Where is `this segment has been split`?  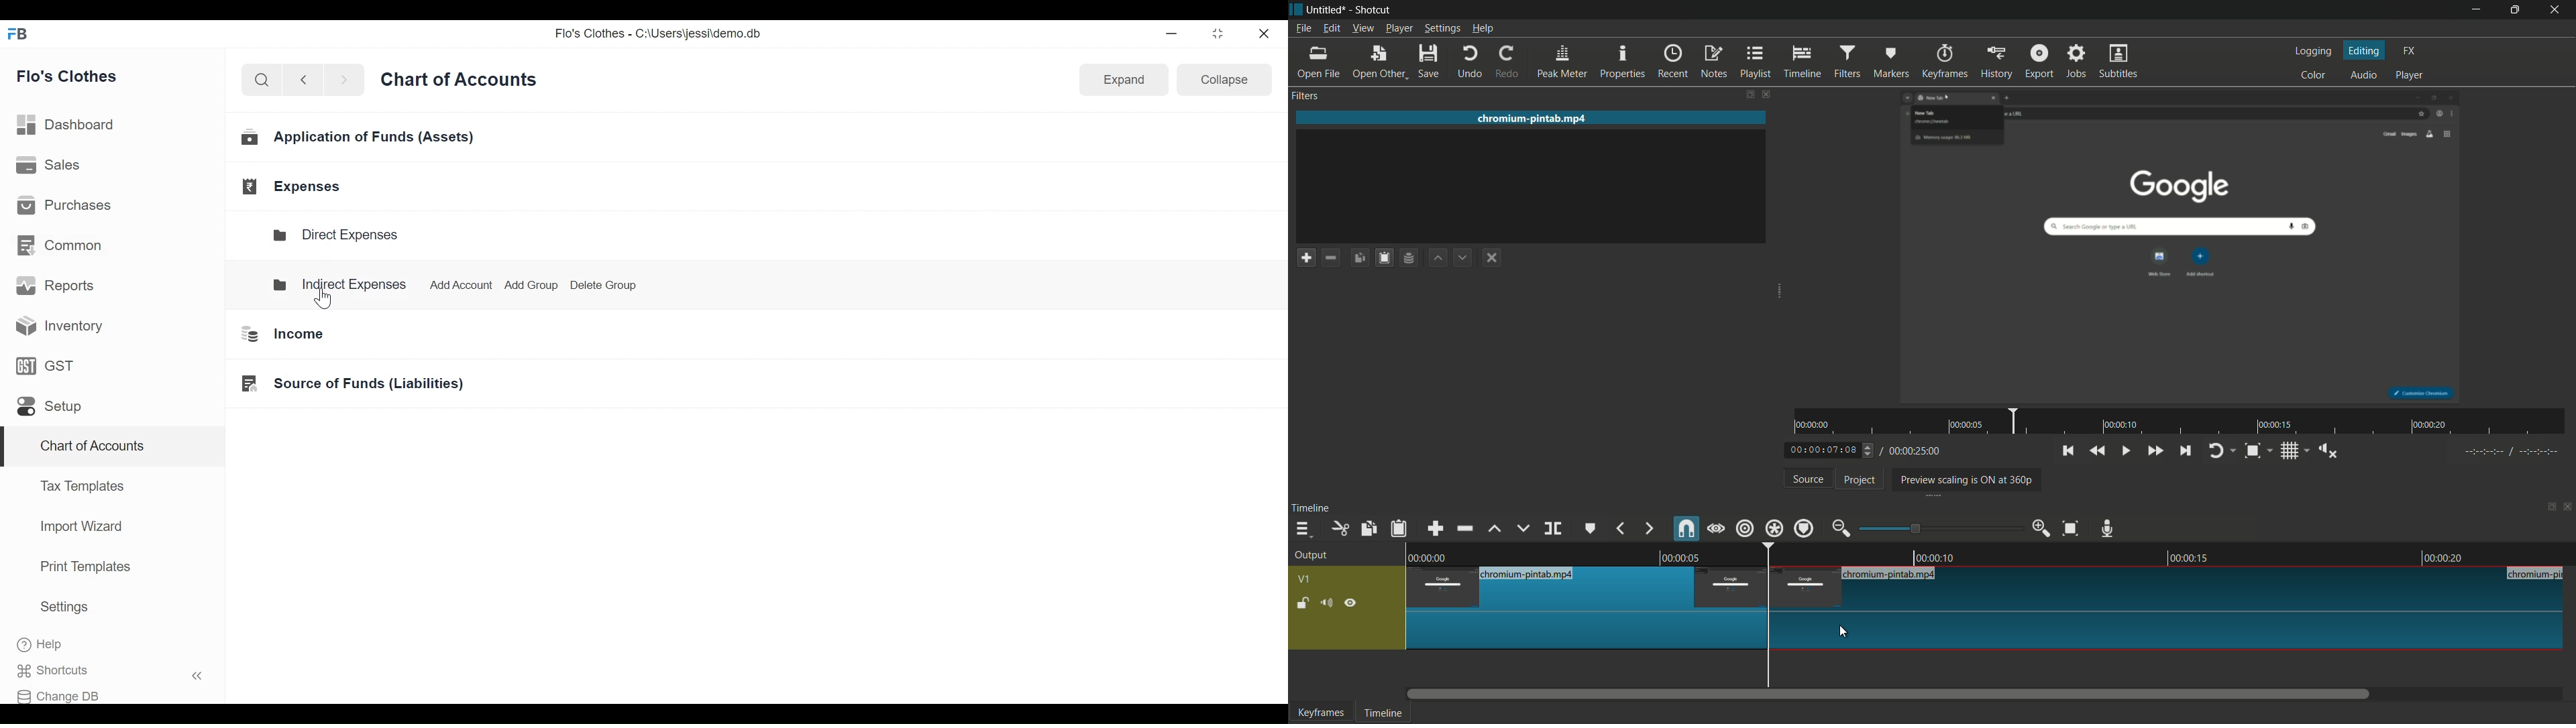
this segment has been split is located at coordinates (1587, 609).